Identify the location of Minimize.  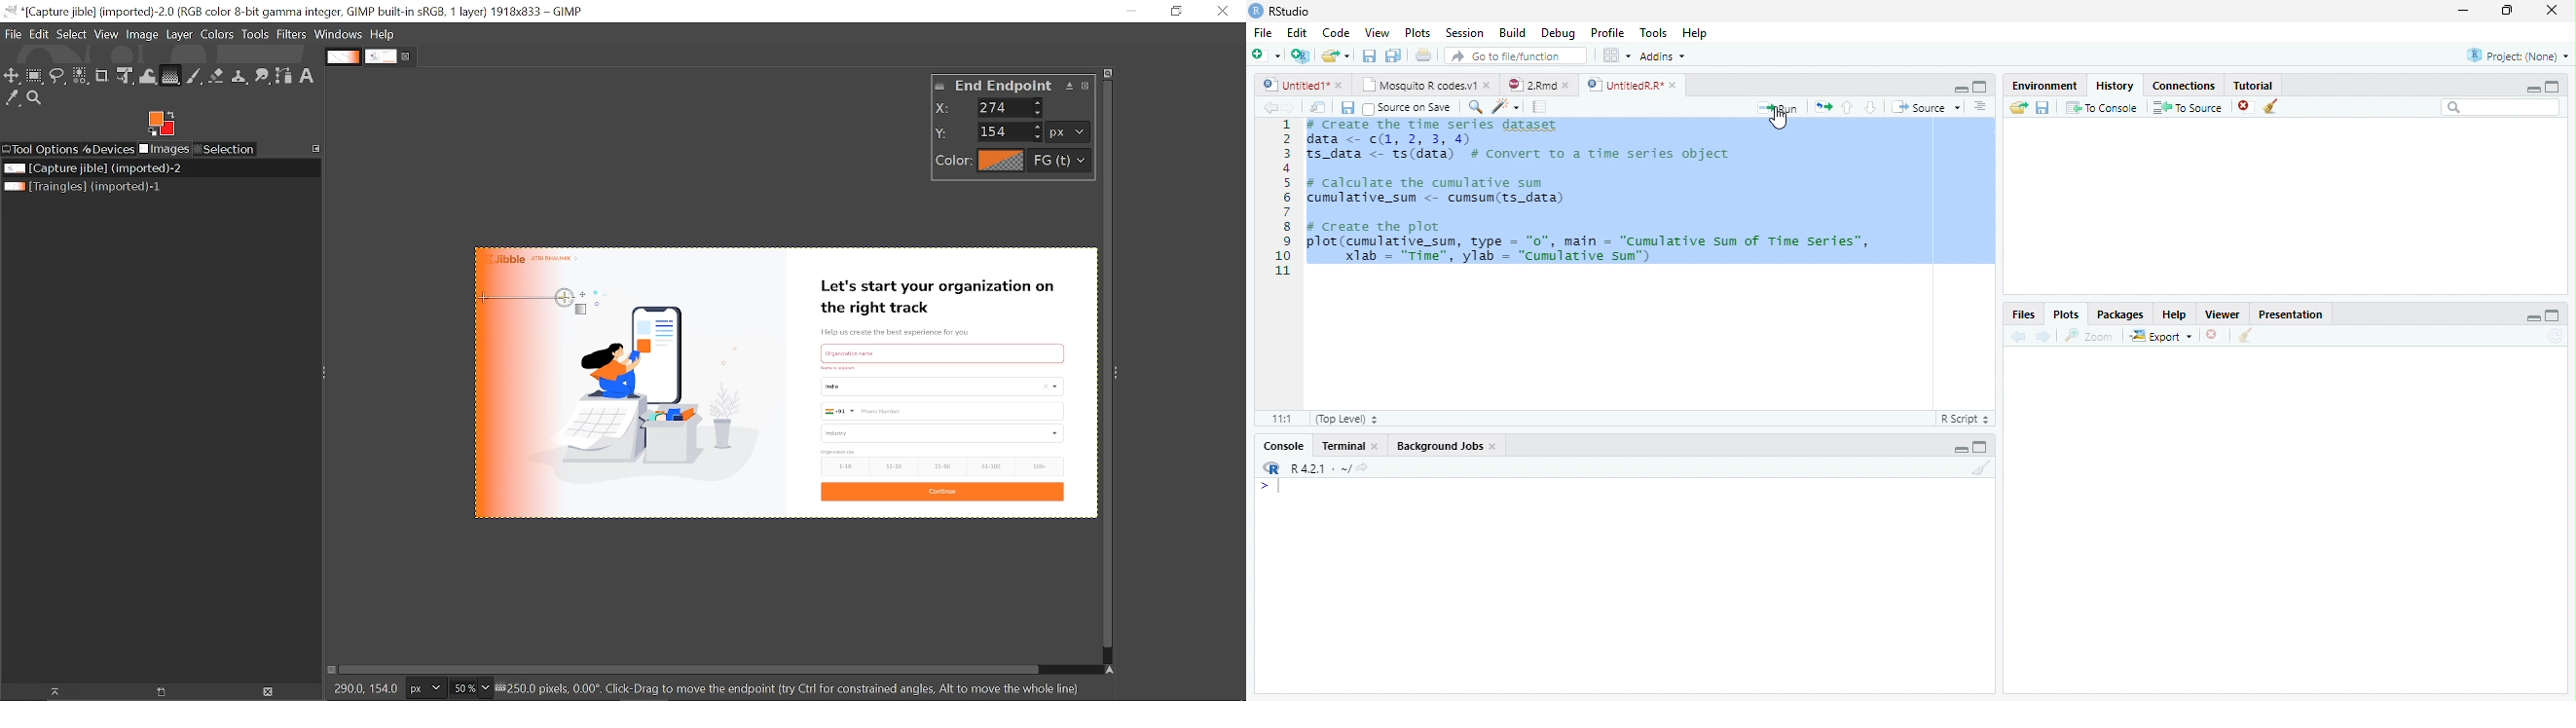
(2533, 319).